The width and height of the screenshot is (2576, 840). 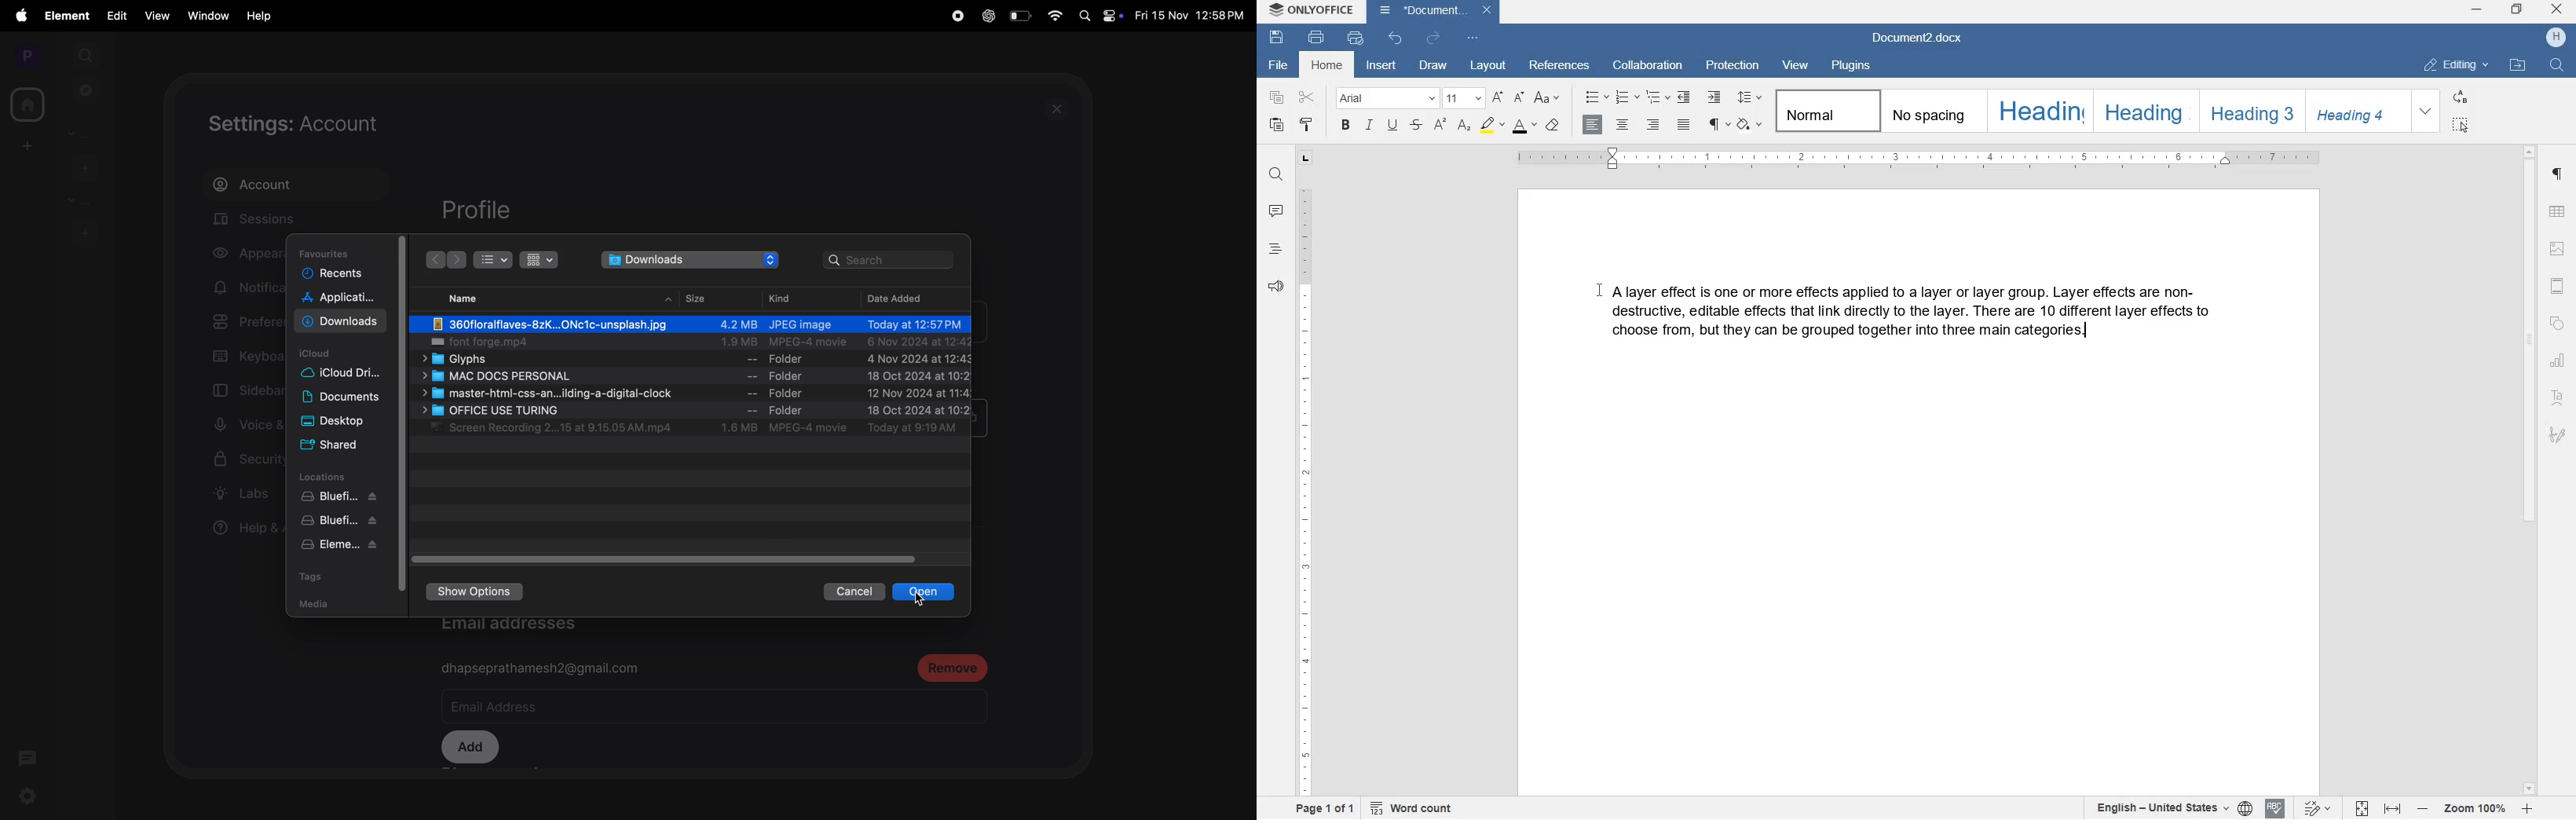 I want to click on size, so click(x=704, y=297).